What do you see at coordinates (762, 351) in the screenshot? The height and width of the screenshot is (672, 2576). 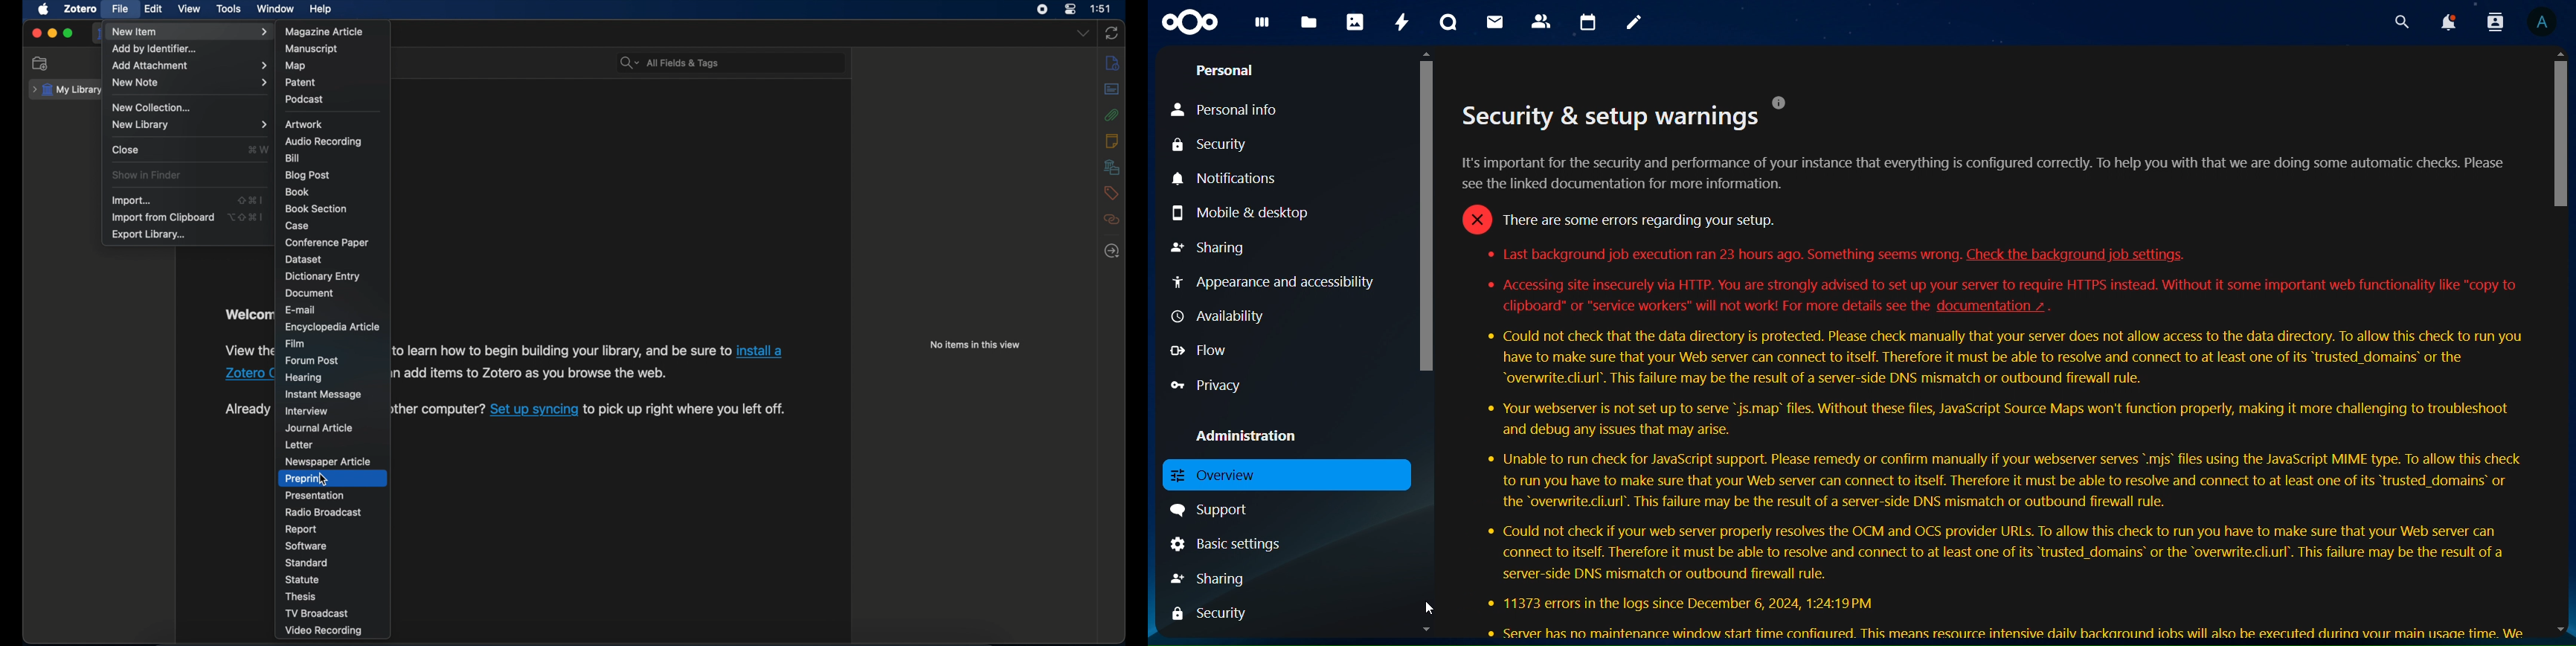 I see `install a` at bounding box center [762, 351].